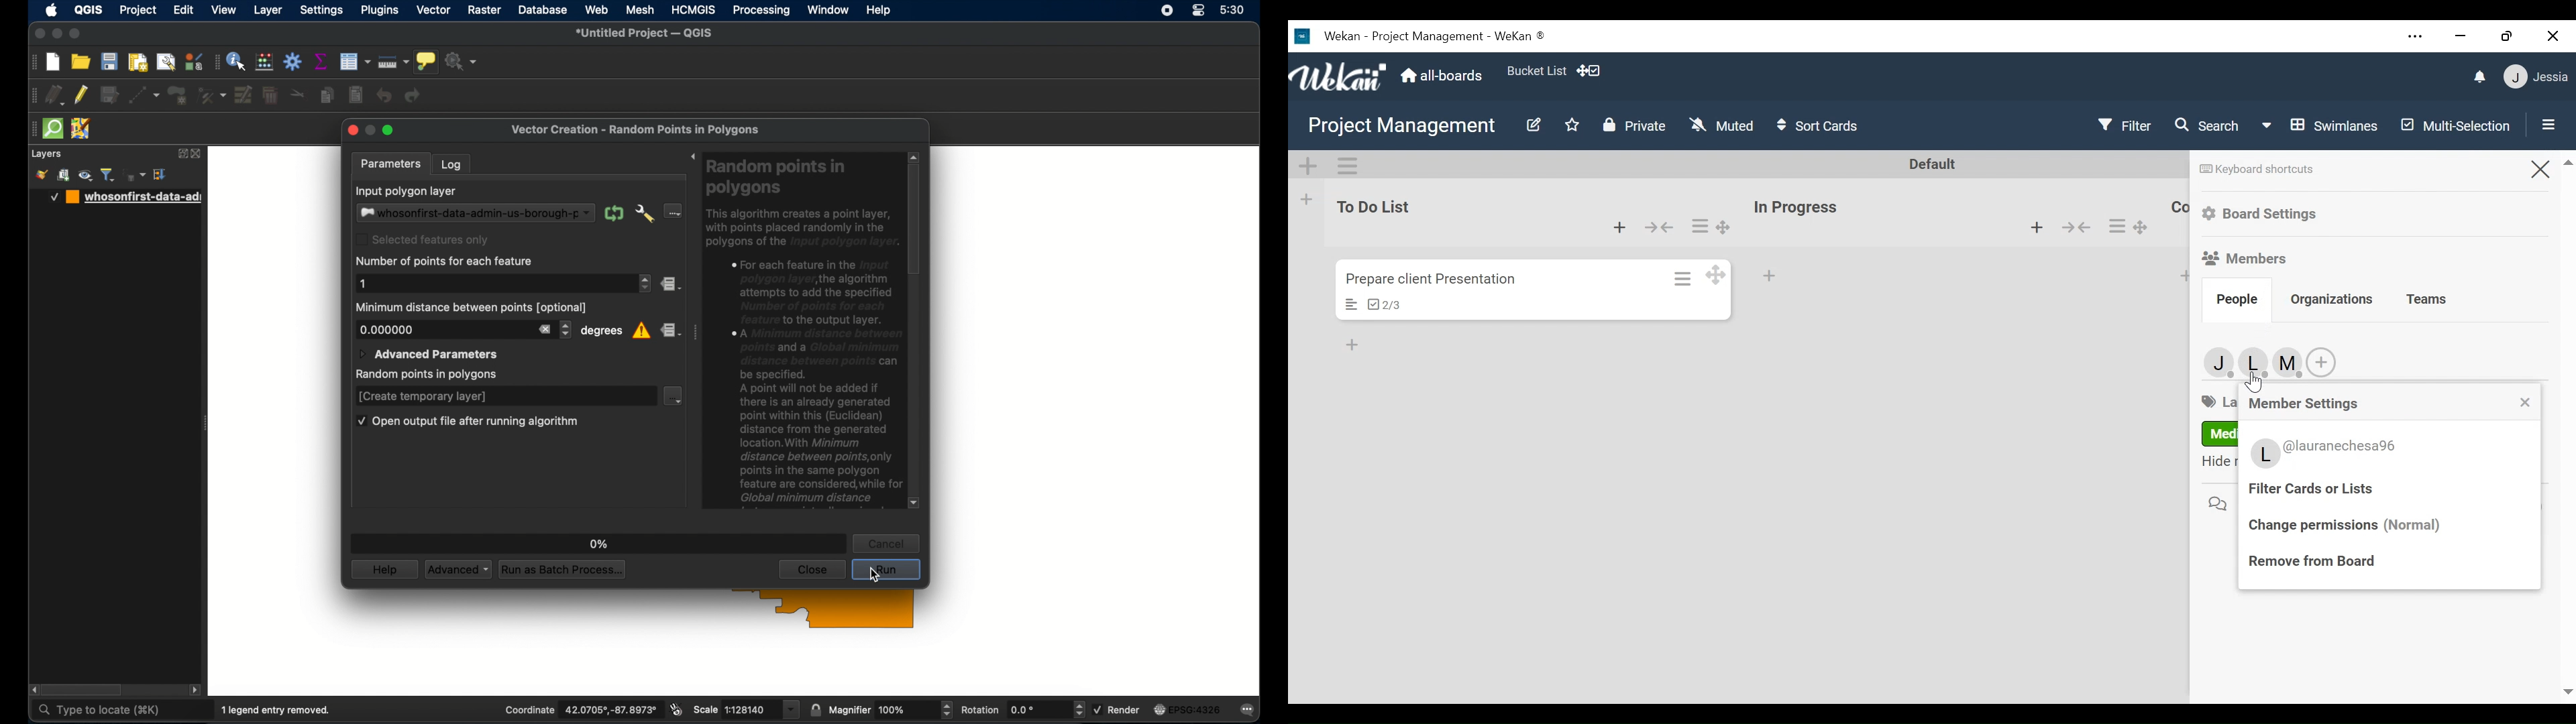 Image resolution: width=2576 pixels, height=728 pixels. What do you see at coordinates (645, 213) in the screenshot?
I see `advanced options` at bounding box center [645, 213].